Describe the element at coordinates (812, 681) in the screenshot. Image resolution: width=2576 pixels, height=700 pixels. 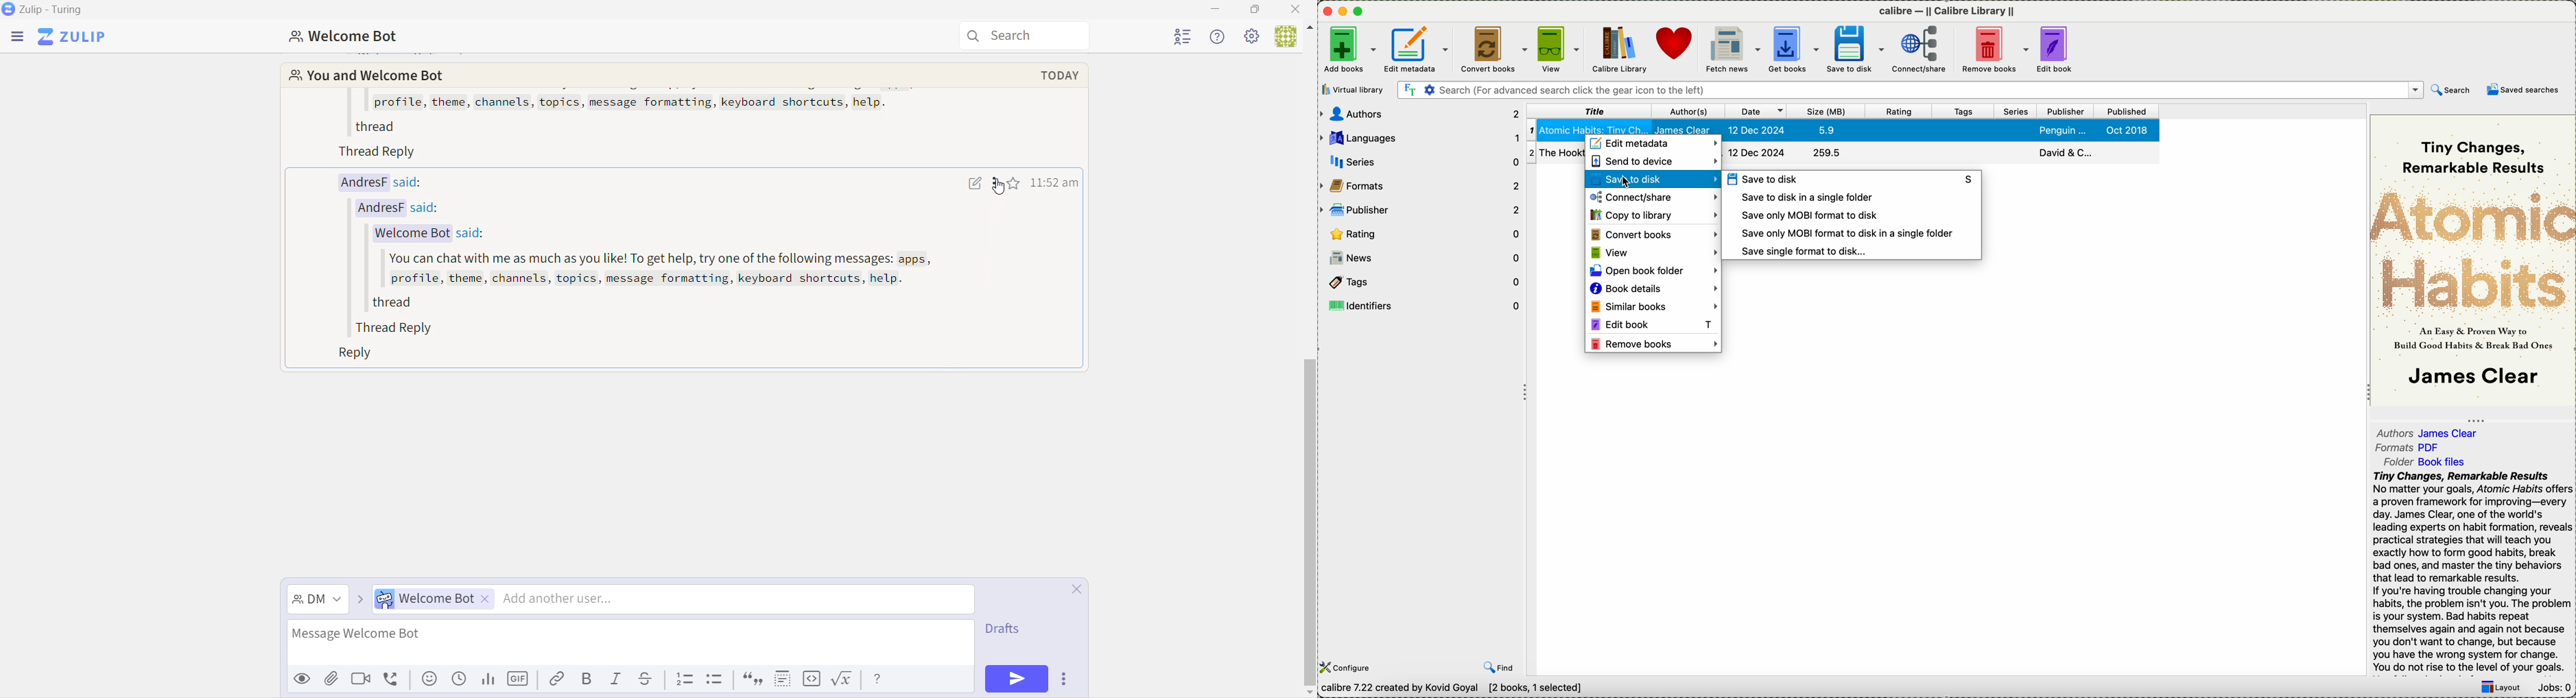
I see `code` at that location.